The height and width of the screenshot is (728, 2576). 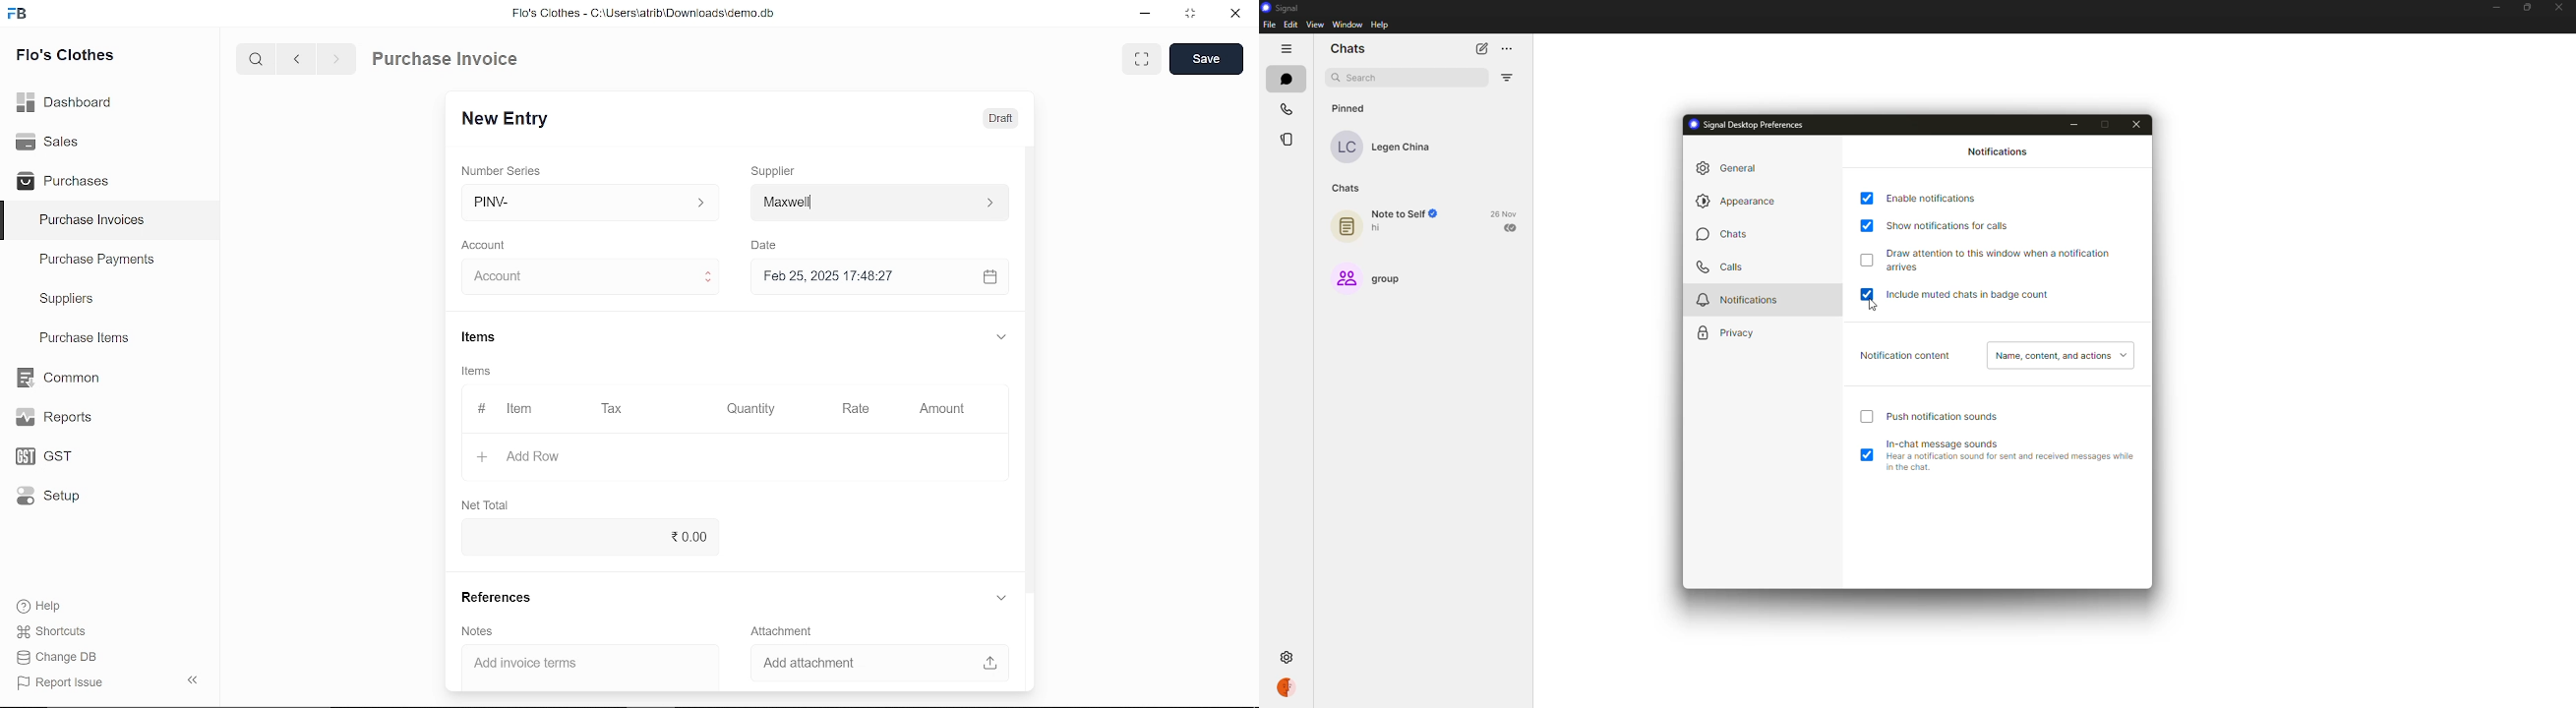 What do you see at coordinates (82, 339) in the screenshot?
I see `Purchase ltems` at bounding box center [82, 339].